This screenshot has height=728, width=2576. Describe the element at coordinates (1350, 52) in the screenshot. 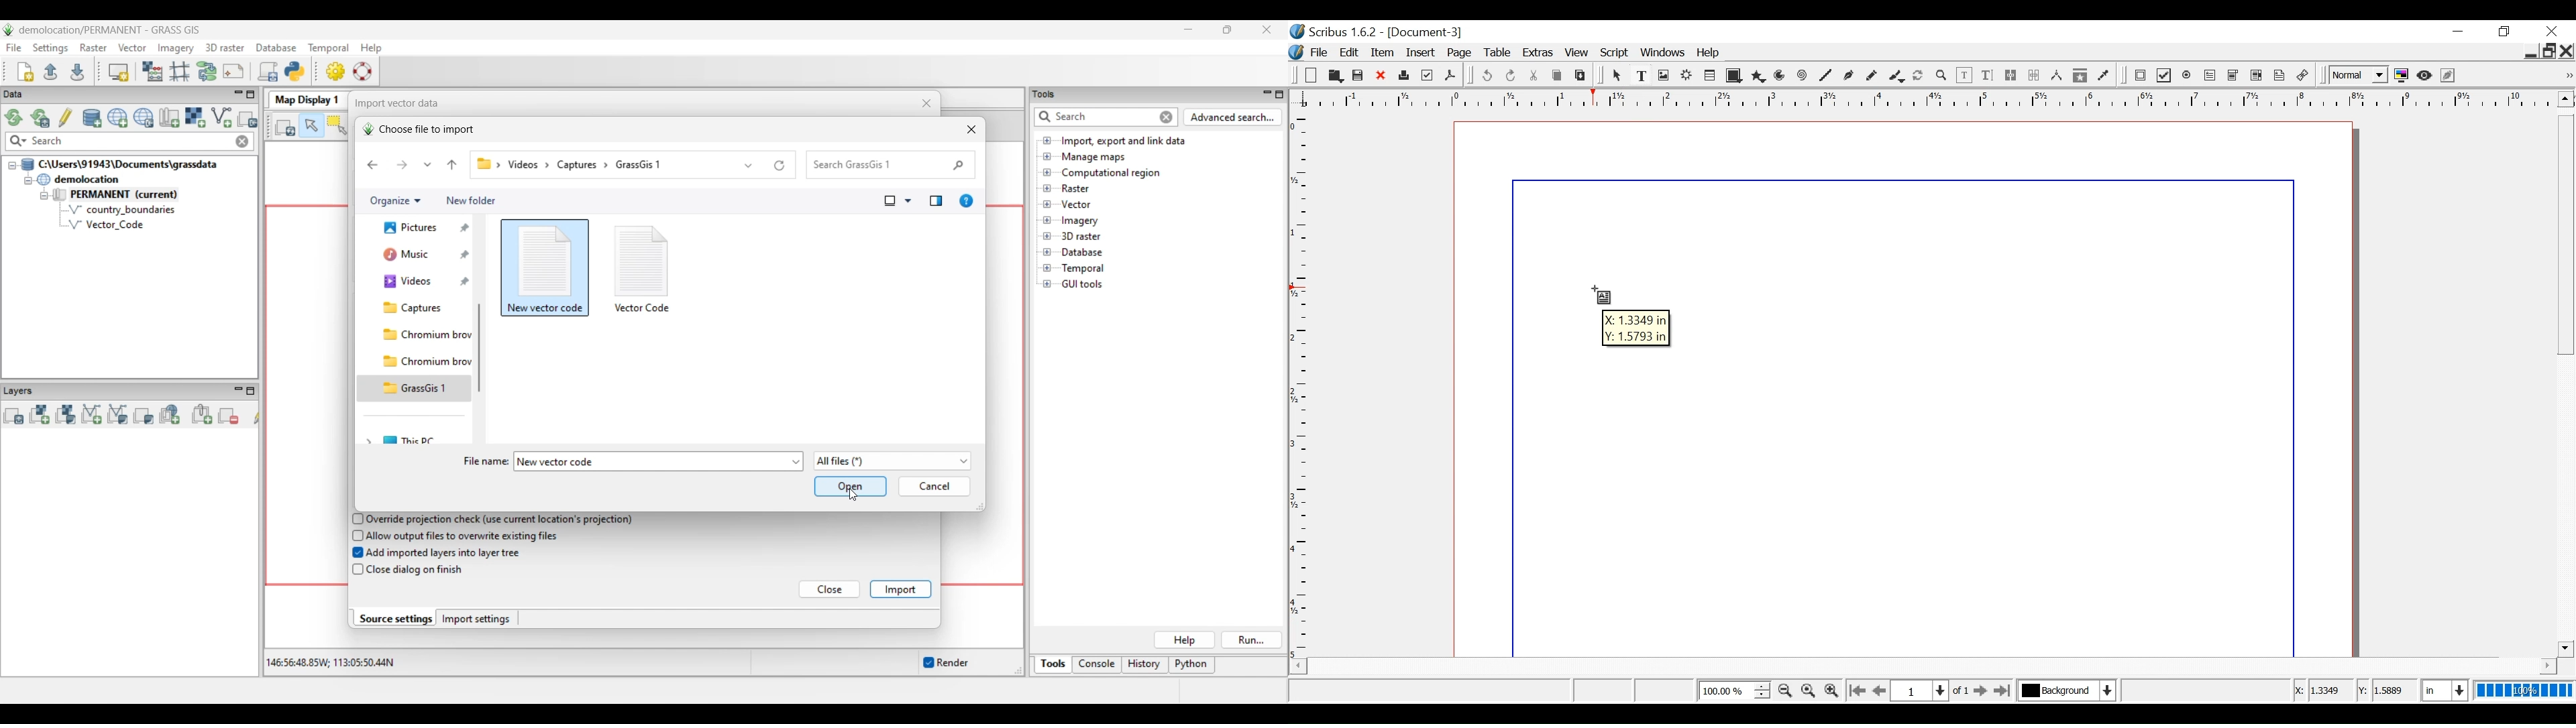

I see `Edit` at that location.